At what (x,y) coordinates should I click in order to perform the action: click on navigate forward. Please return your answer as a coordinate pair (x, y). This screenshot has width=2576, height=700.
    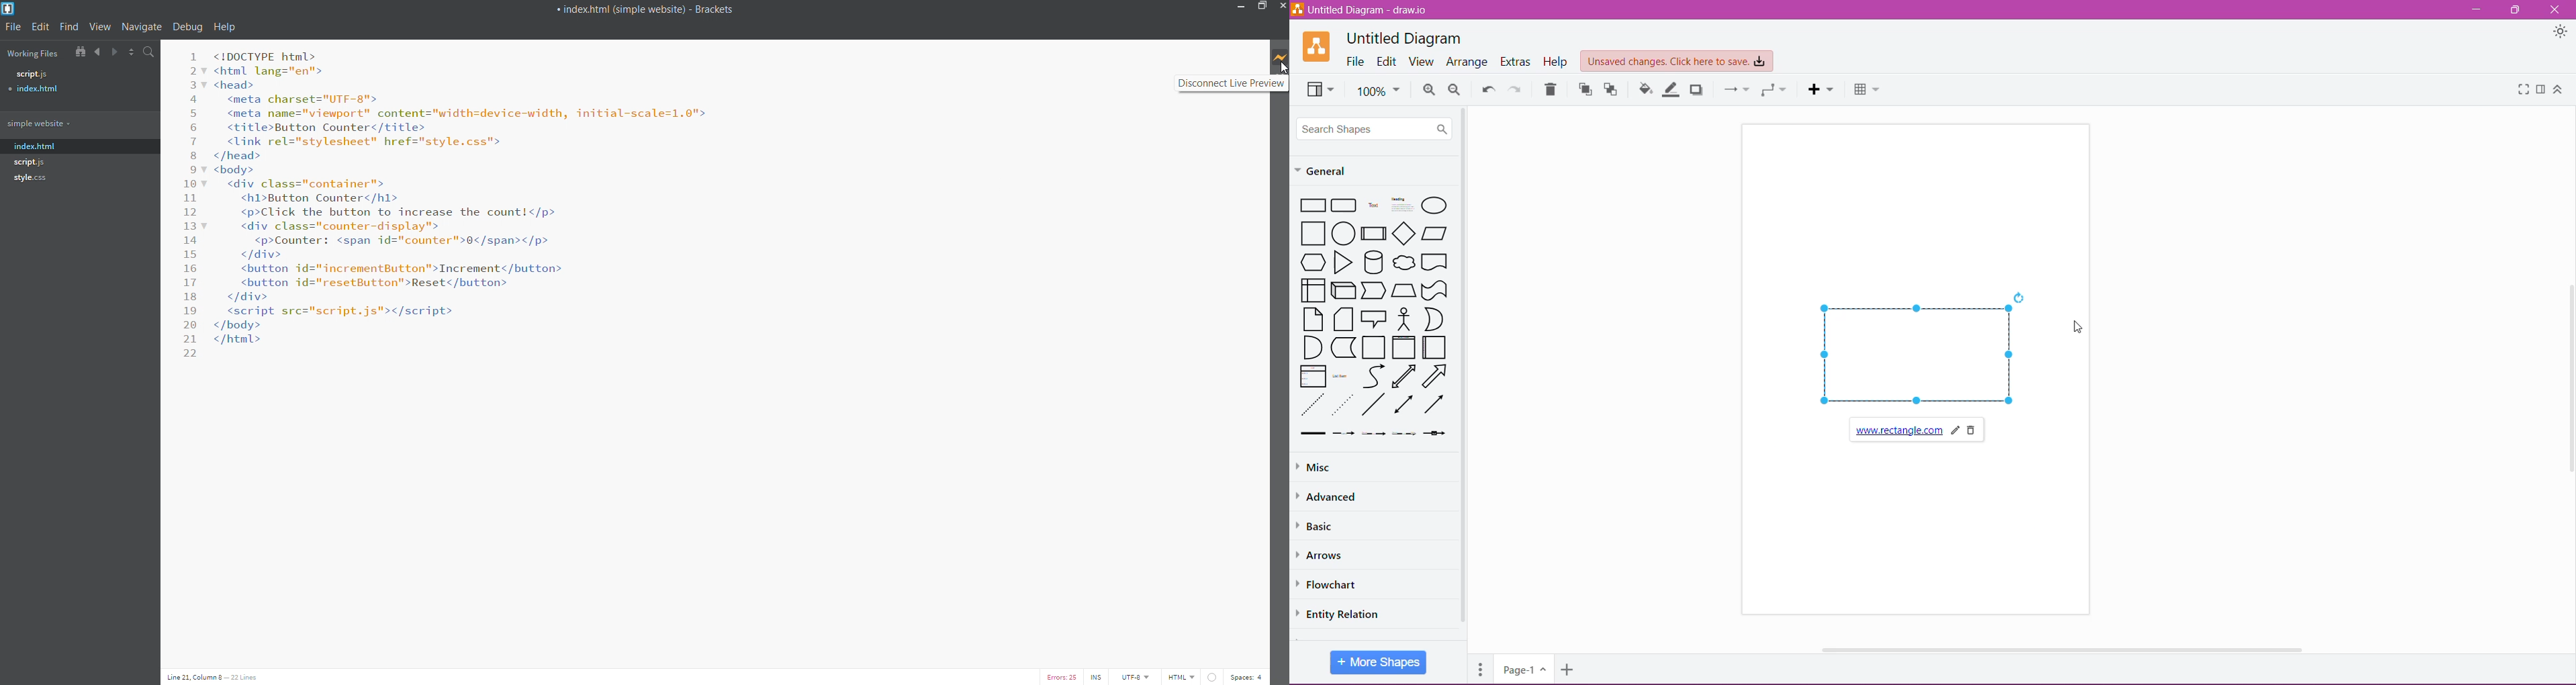
    Looking at the image, I should click on (112, 52).